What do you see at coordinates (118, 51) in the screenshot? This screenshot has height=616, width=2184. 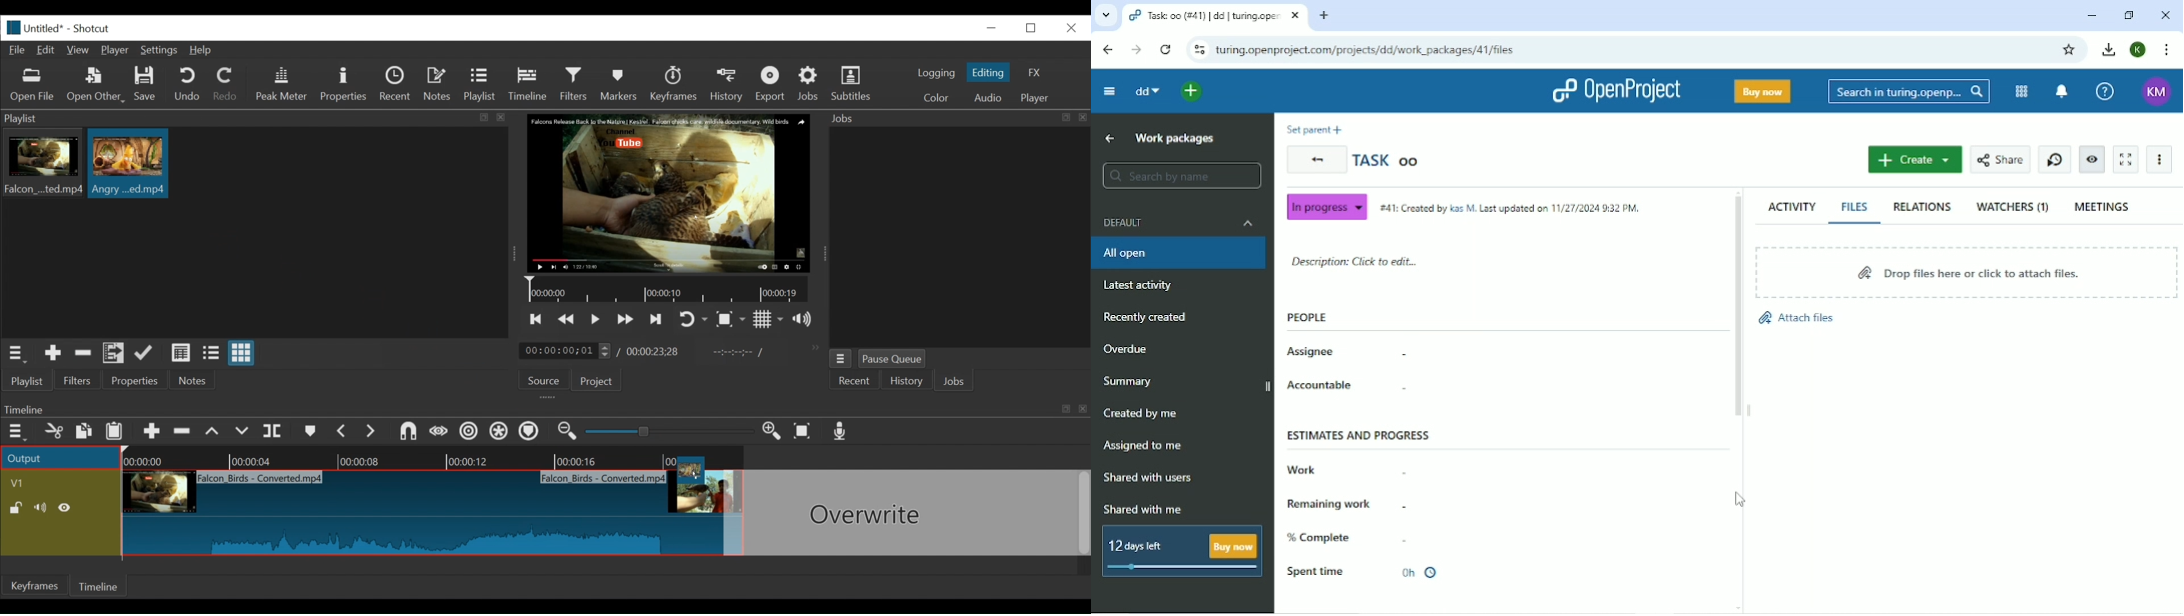 I see `Player` at bounding box center [118, 51].